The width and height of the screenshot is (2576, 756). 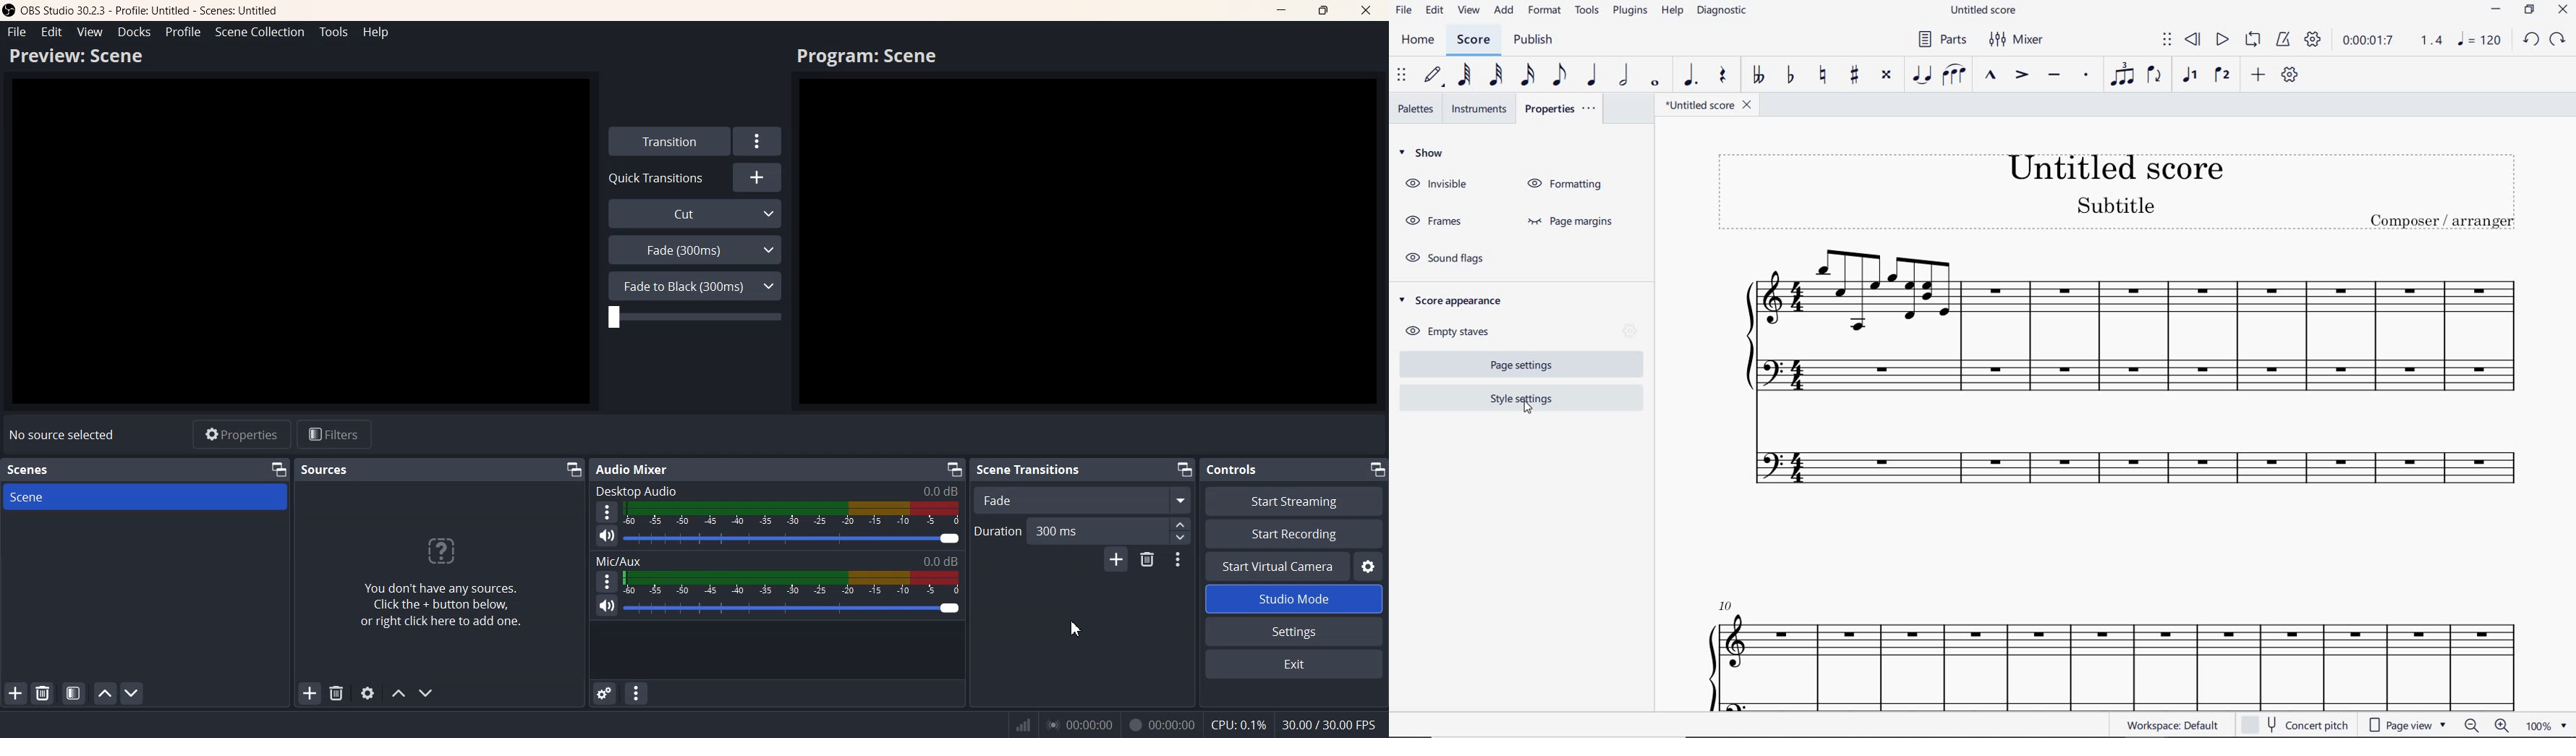 I want to click on Volume indicator, so click(x=793, y=512).